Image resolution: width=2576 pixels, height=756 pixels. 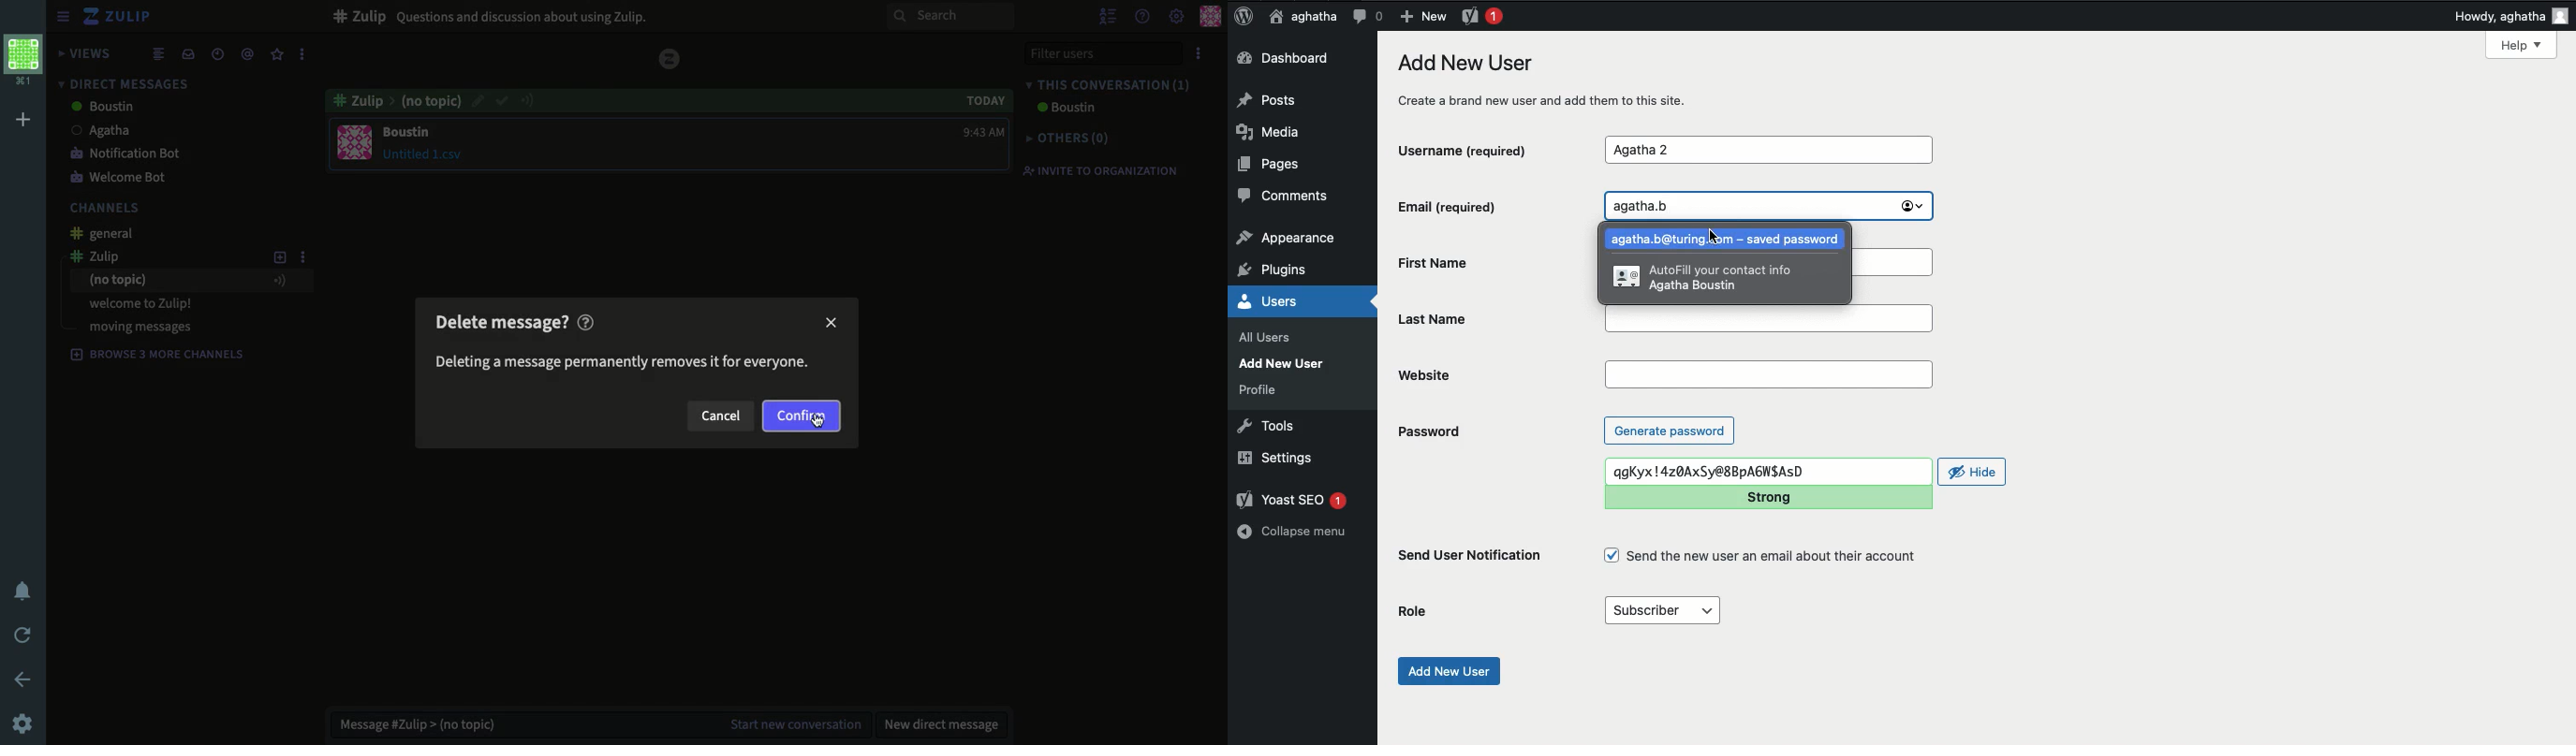 I want to click on Boustin, so click(x=100, y=107).